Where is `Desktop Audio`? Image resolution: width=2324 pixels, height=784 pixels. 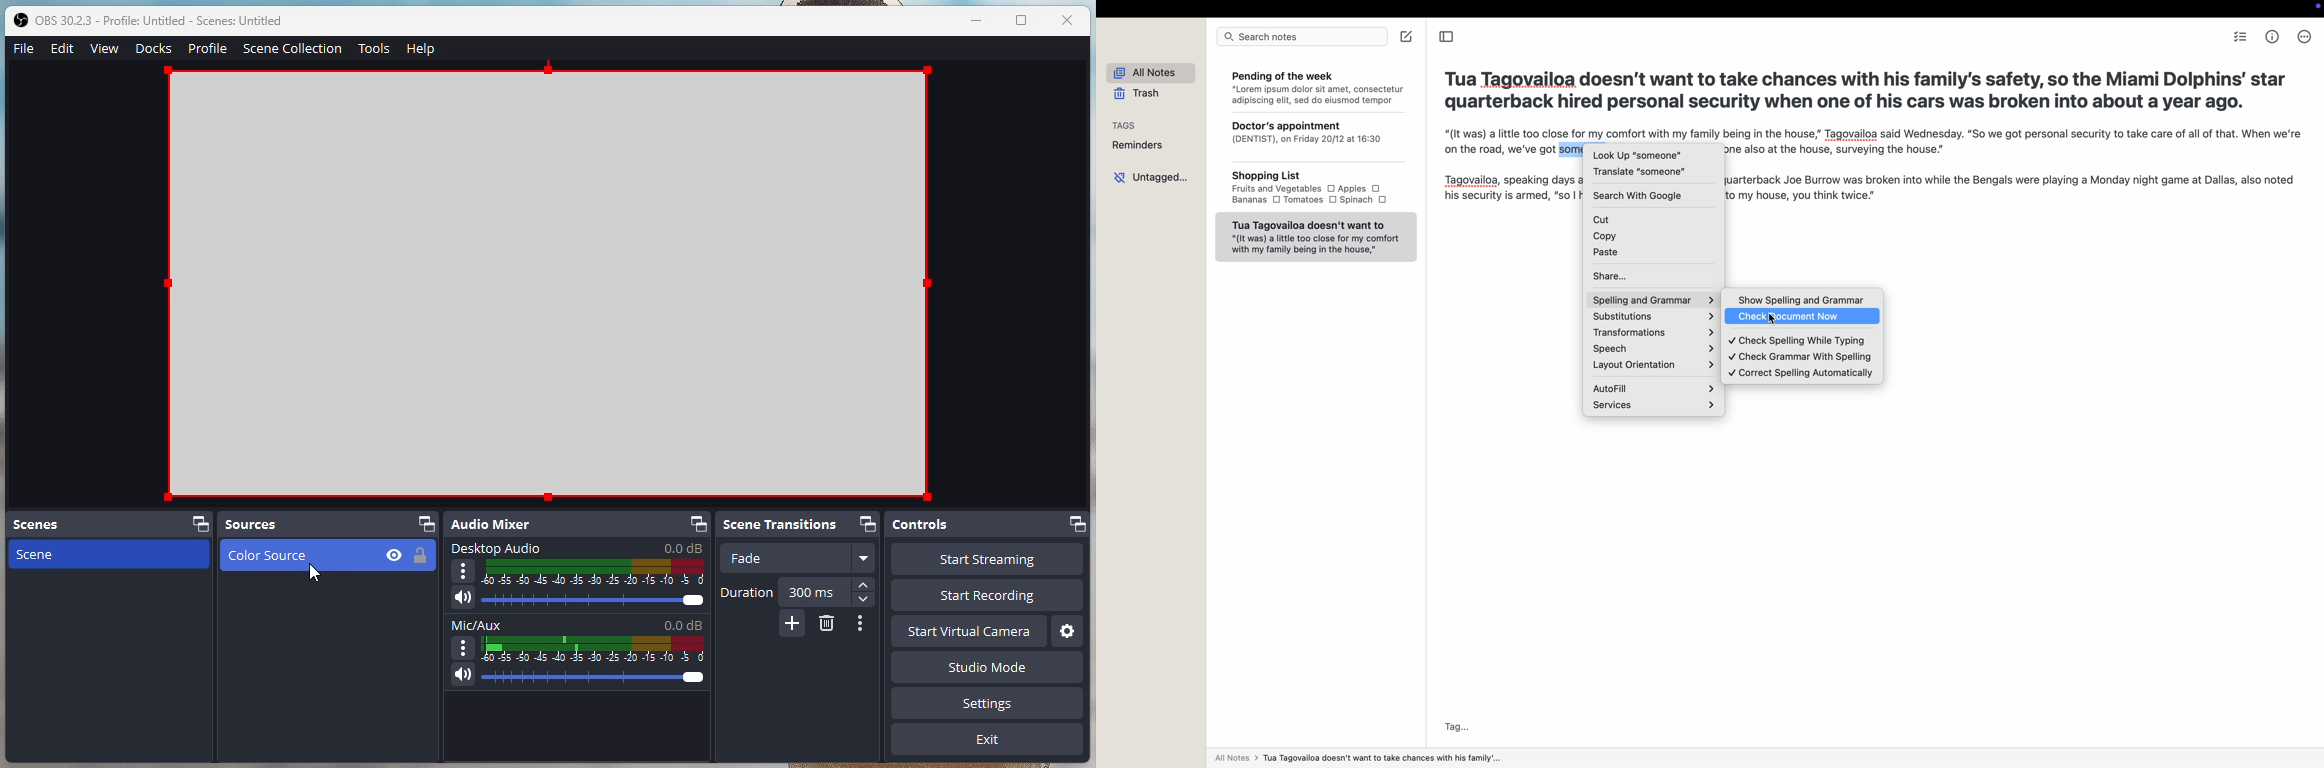
Desktop Audio is located at coordinates (580, 577).